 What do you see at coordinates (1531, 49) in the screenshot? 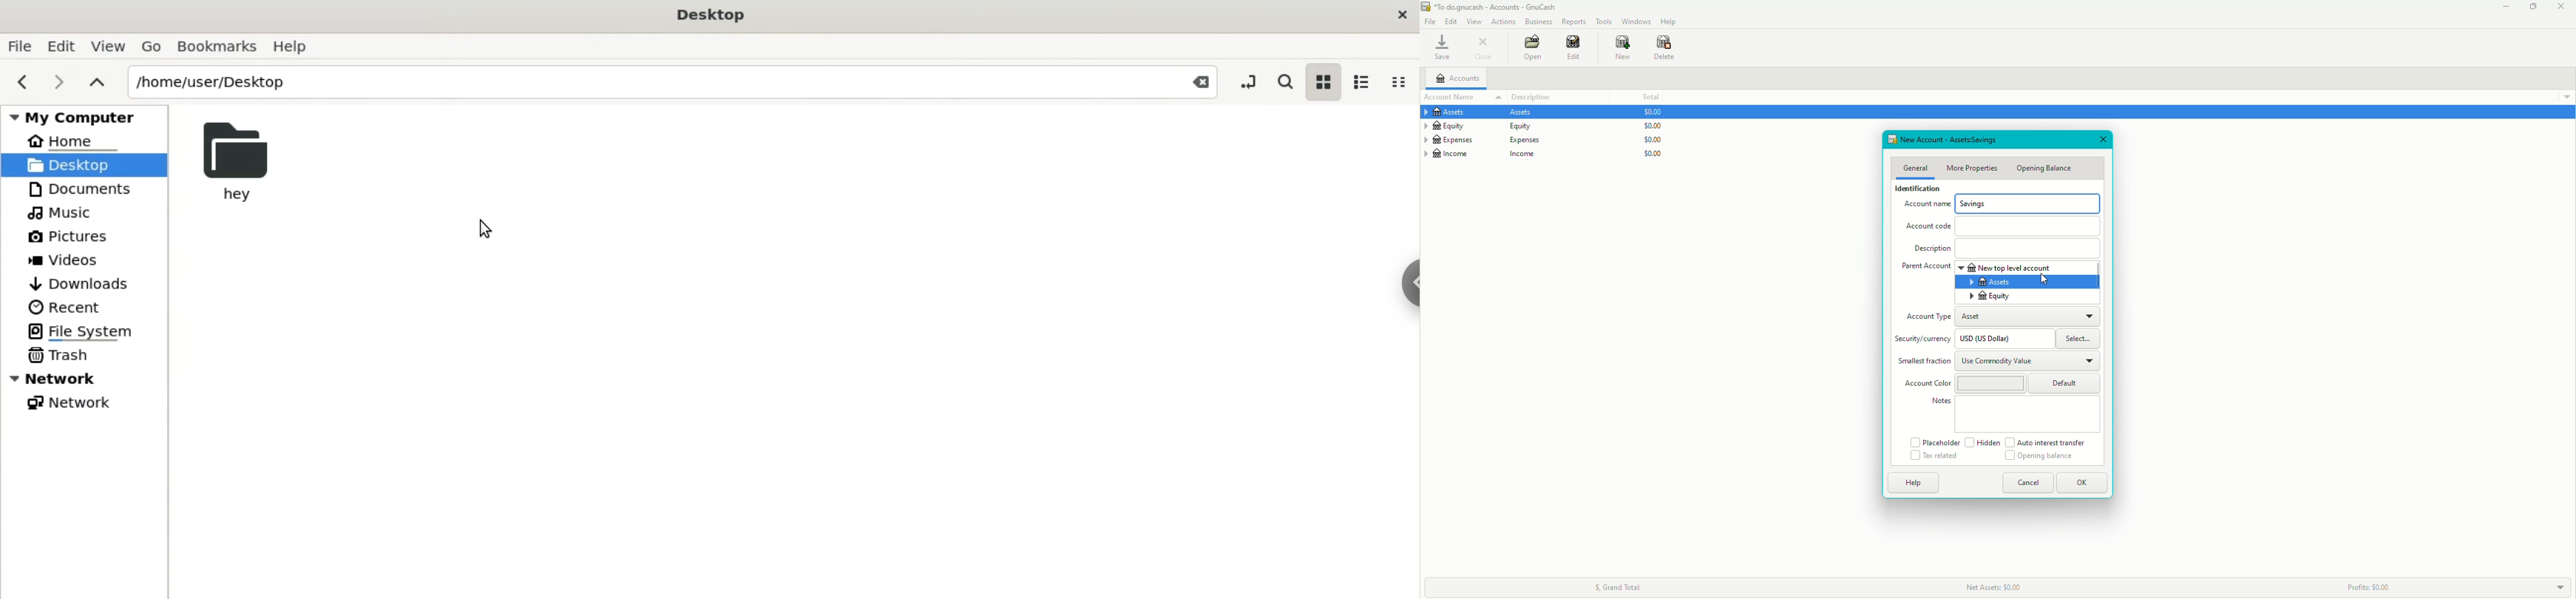
I see `Open` at bounding box center [1531, 49].